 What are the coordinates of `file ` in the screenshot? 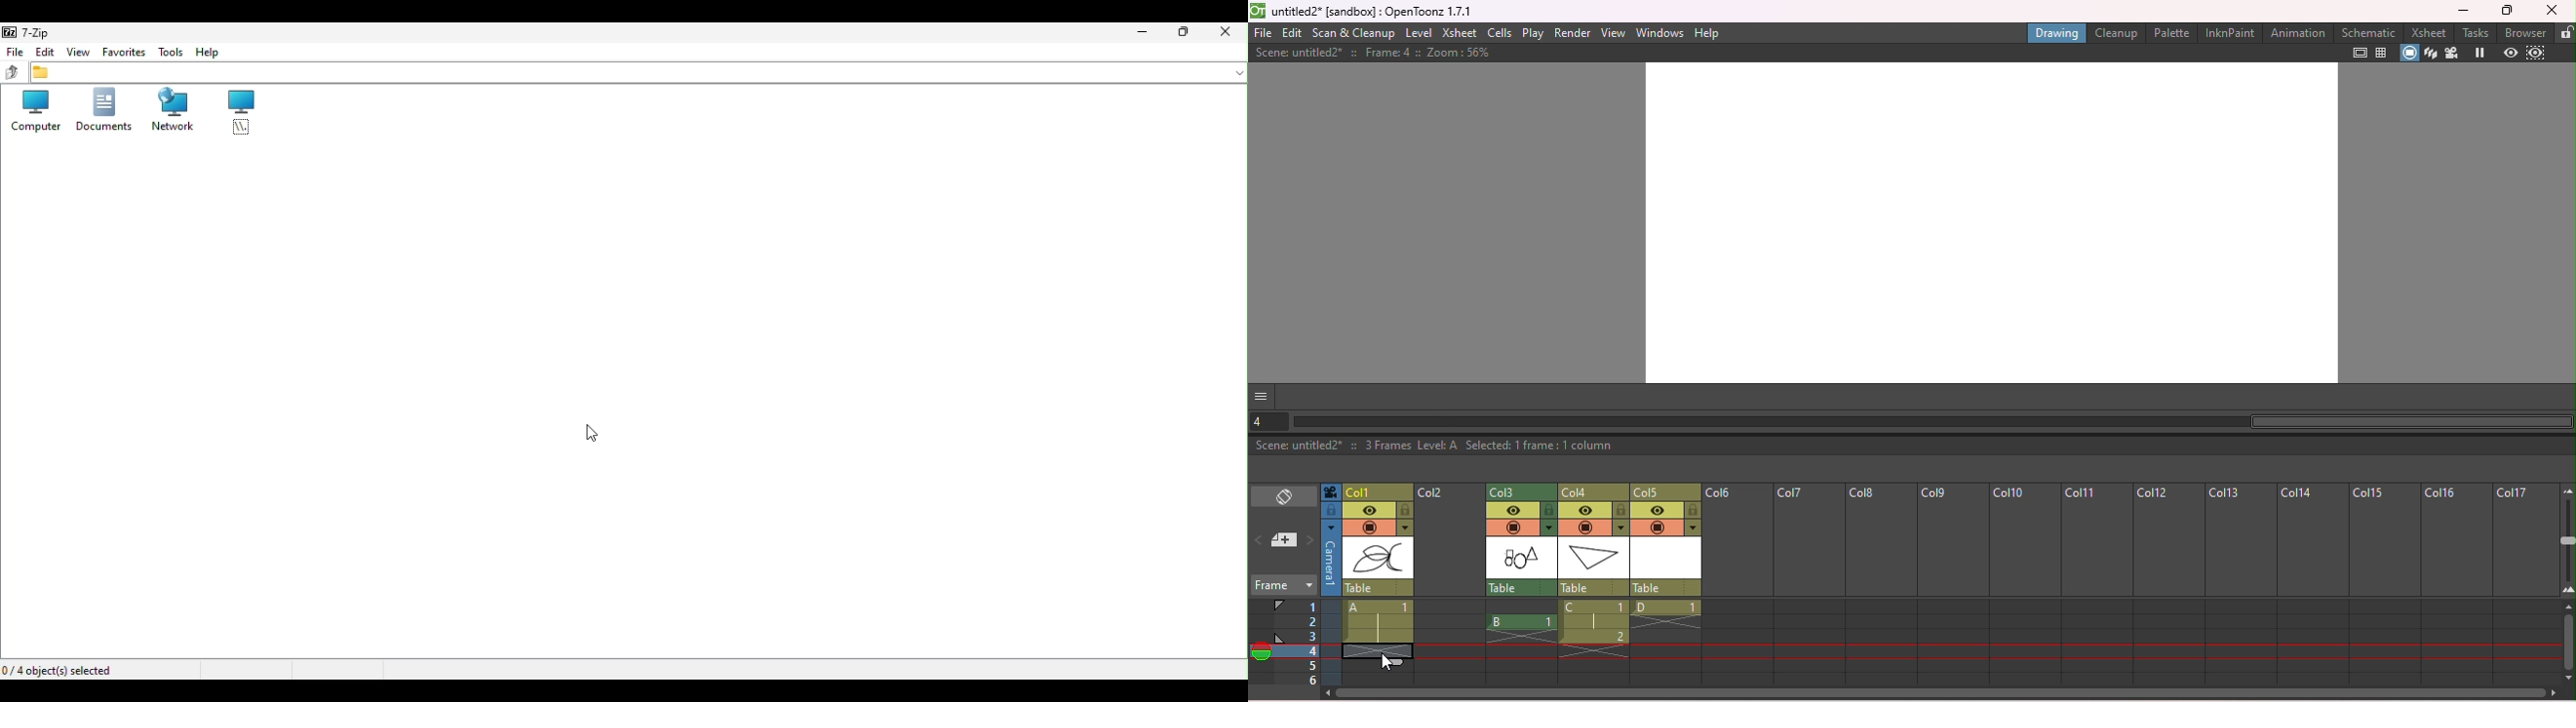 It's located at (12, 49).